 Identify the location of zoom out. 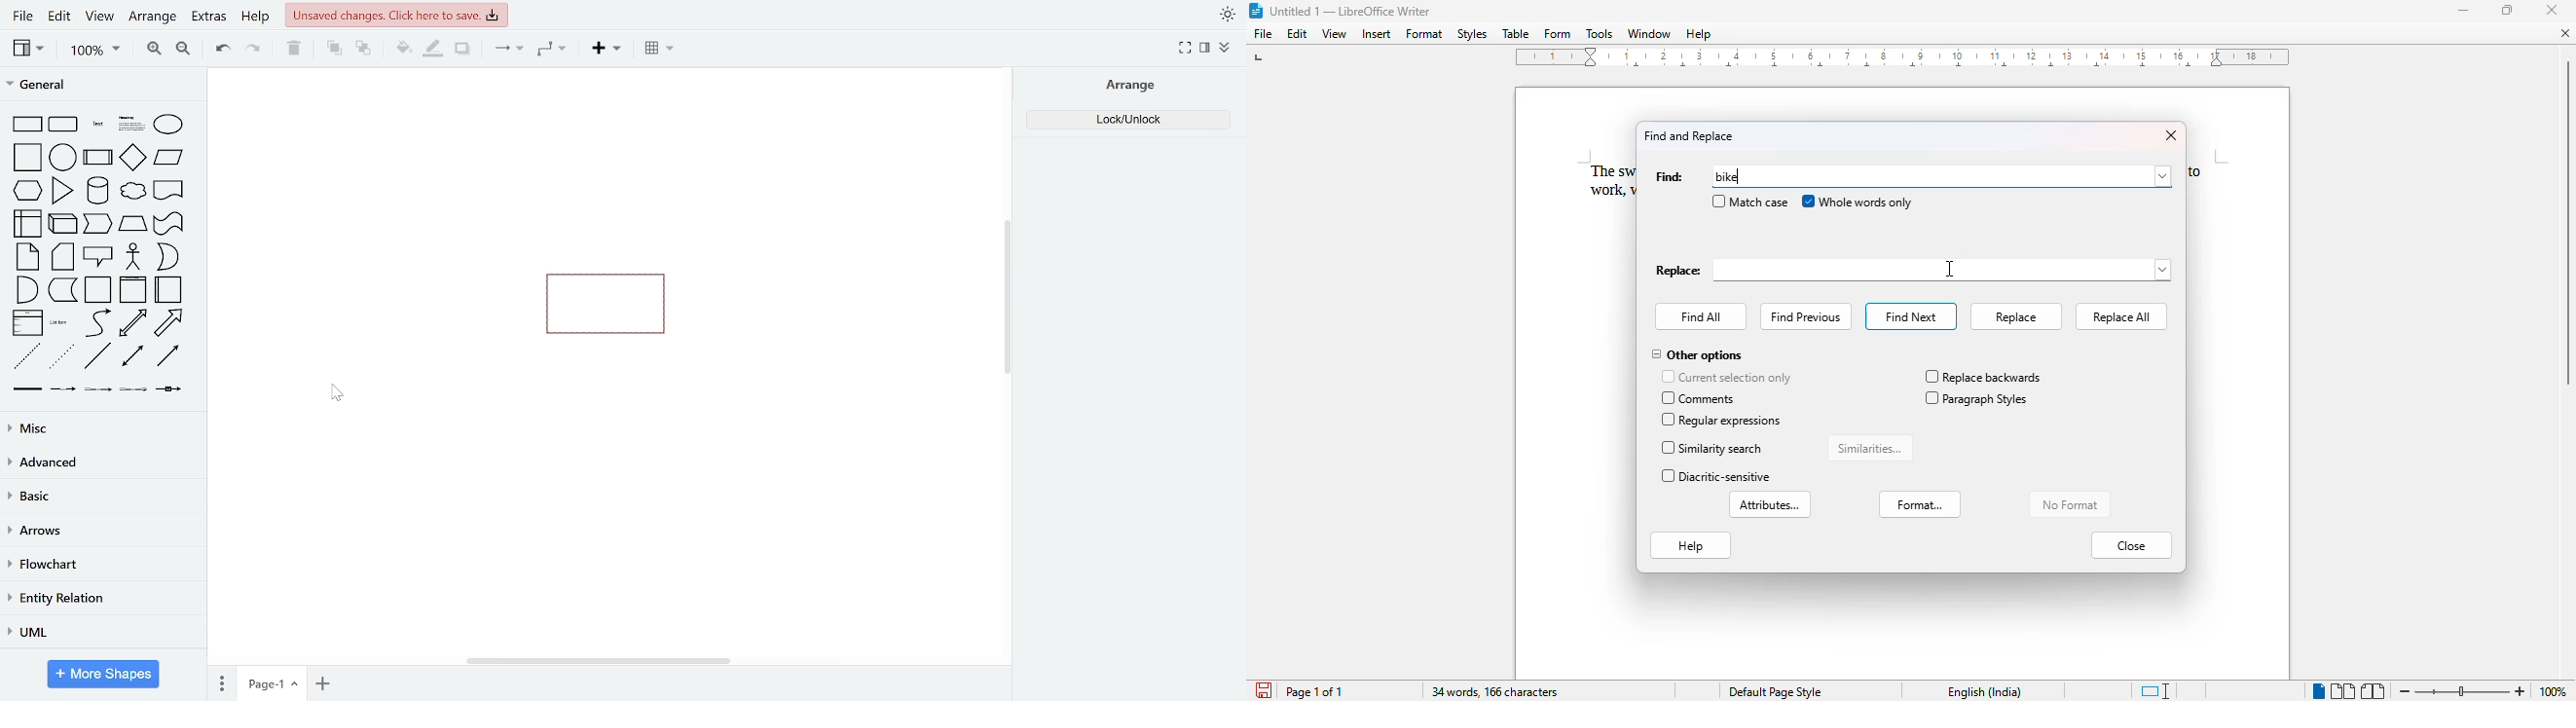
(2403, 689).